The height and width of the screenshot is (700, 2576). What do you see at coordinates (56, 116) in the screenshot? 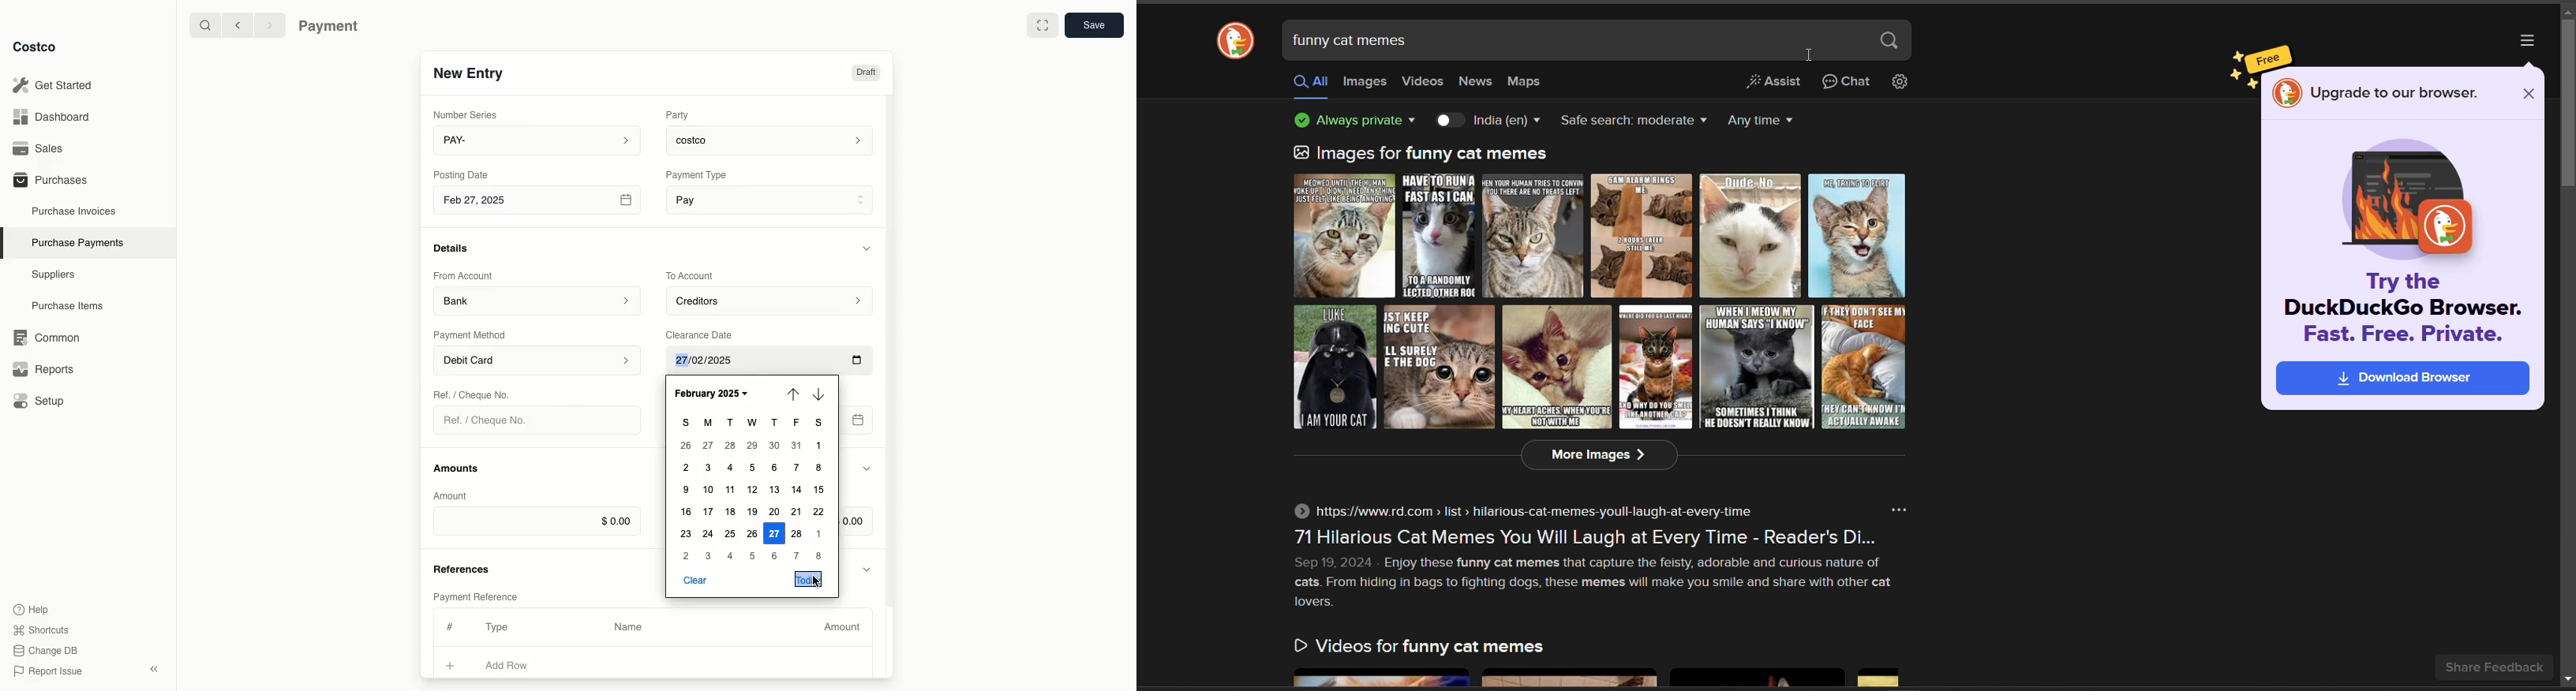
I see `Dashboard` at bounding box center [56, 116].